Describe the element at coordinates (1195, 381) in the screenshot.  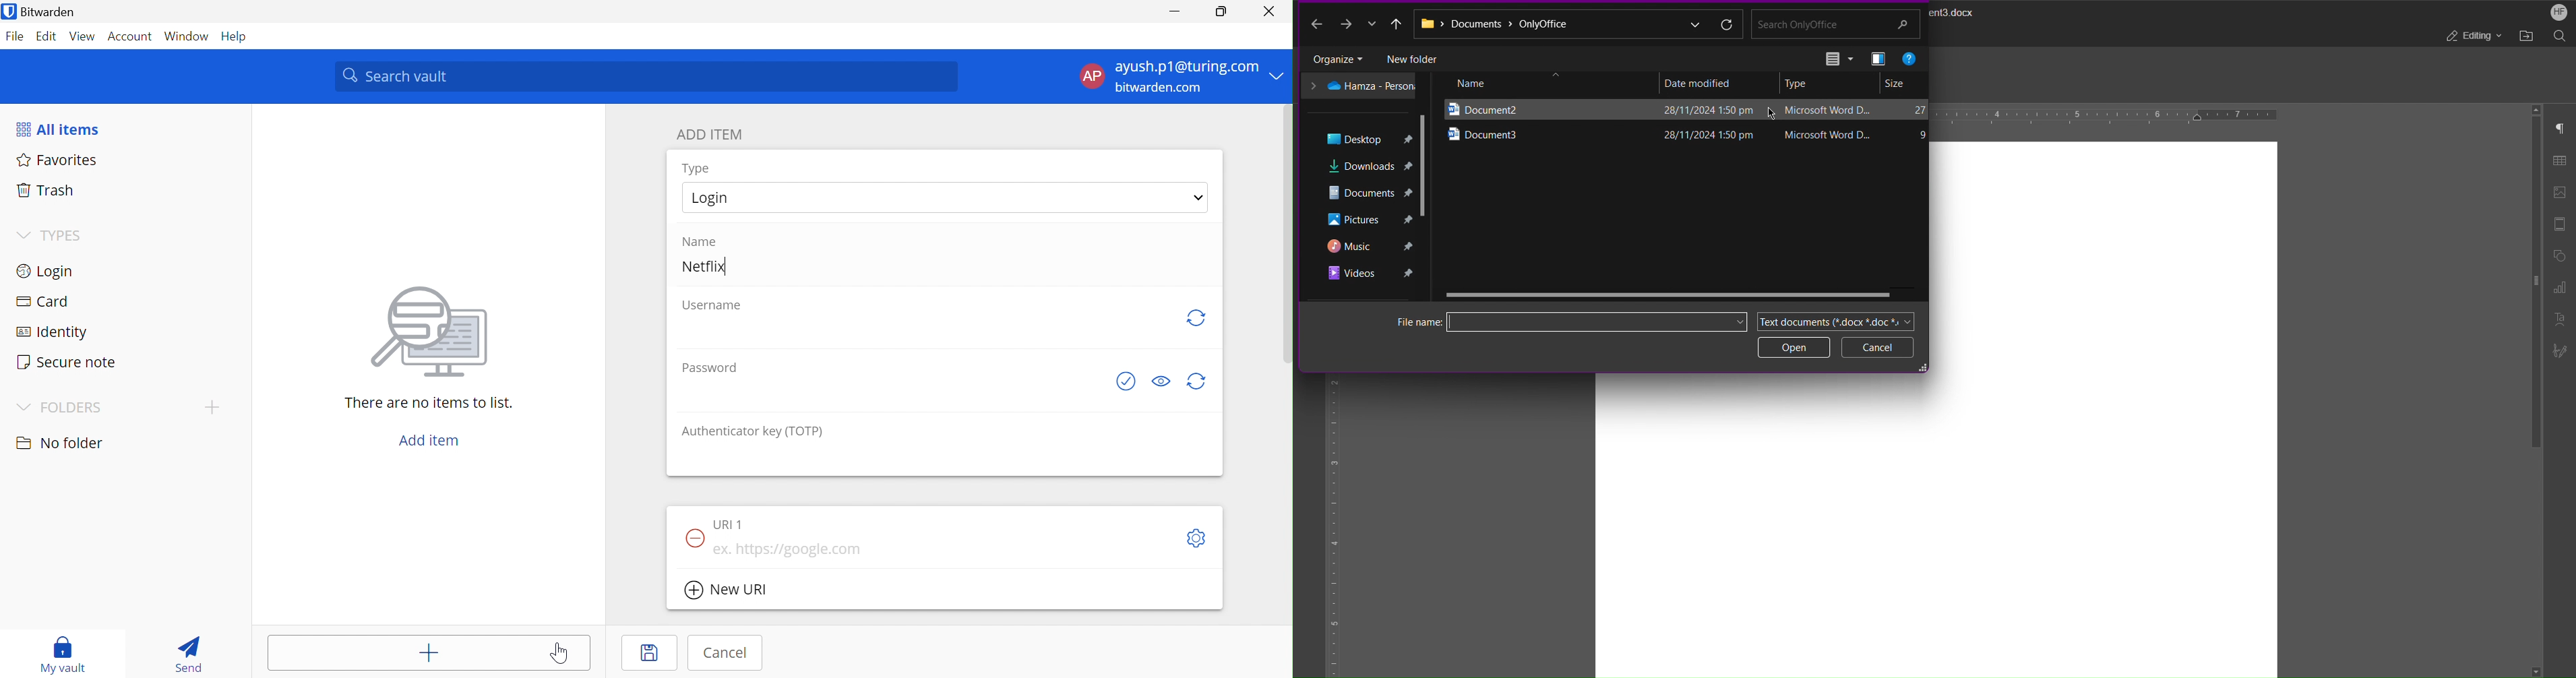
I see `Generate password` at that location.